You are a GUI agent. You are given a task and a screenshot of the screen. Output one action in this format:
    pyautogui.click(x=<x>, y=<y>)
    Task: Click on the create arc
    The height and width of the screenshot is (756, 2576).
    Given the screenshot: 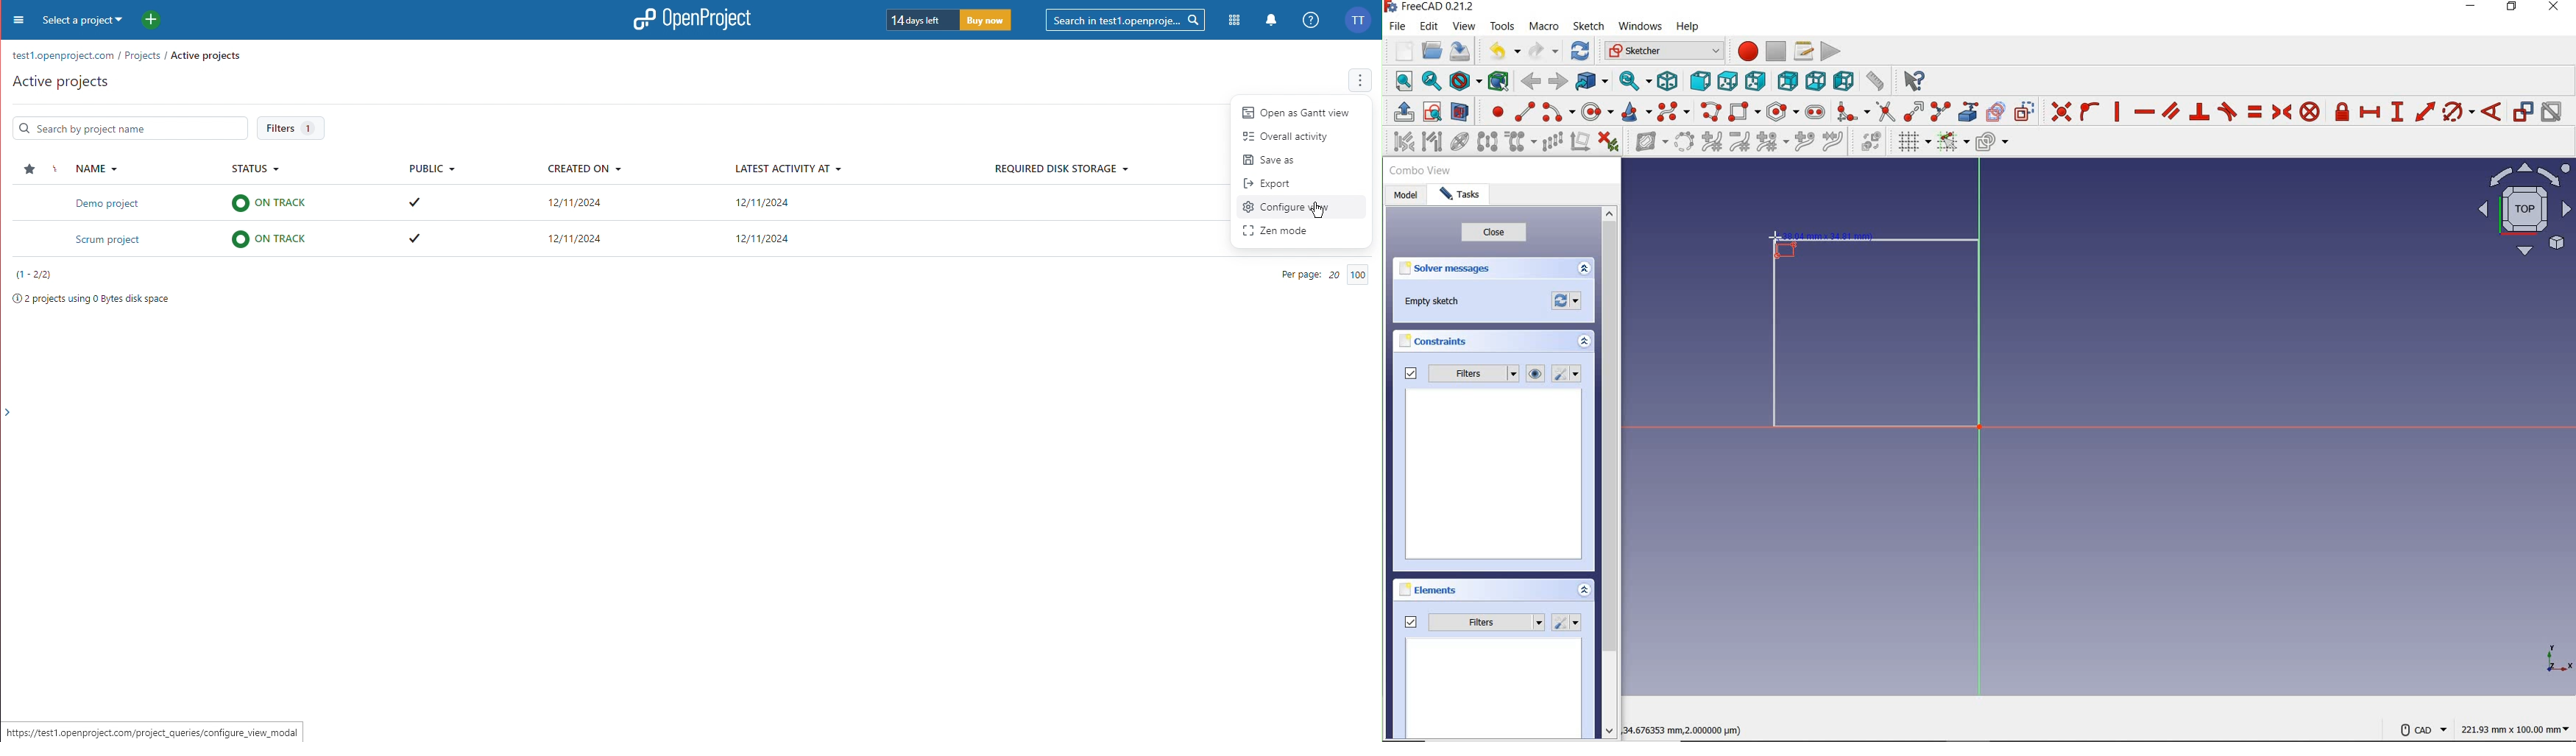 What is the action you would take?
    pyautogui.click(x=1558, y=113)
    